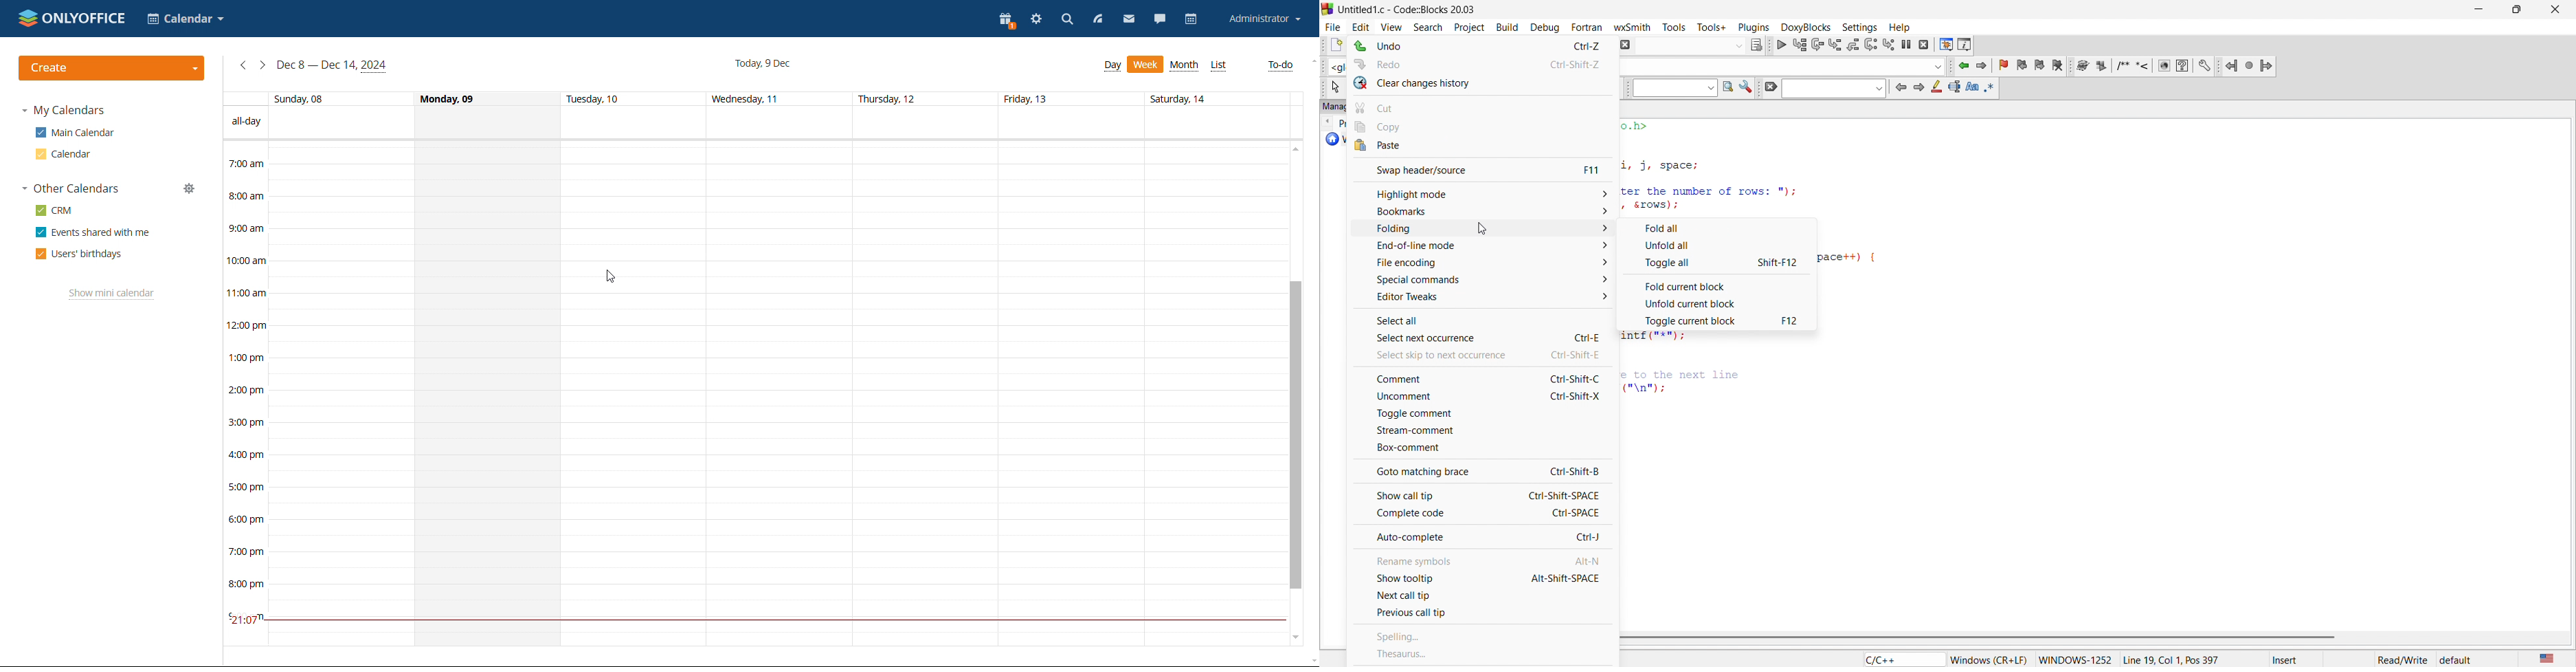  I want to click on all-day events, so click(754, 122).